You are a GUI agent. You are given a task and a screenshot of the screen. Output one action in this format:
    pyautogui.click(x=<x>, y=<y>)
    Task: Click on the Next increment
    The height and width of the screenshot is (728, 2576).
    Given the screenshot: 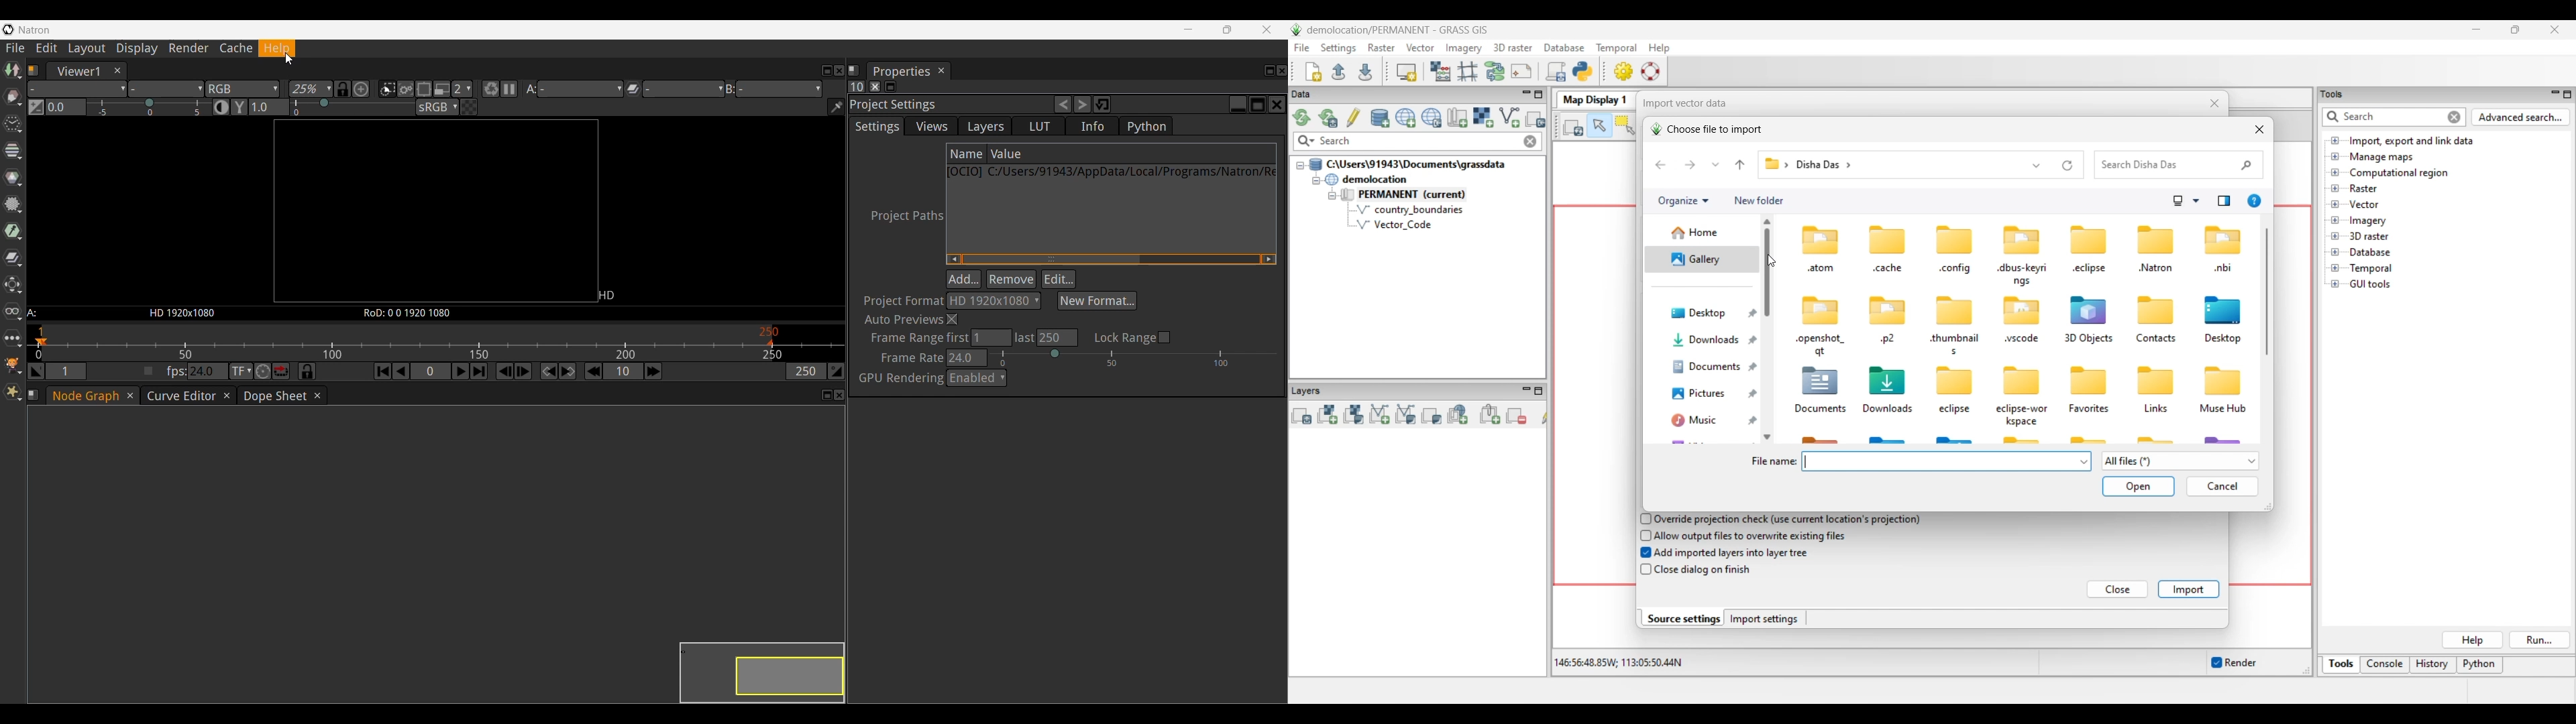 What is the action you would take?
    pyautogui.click(x=653, y=371)
    